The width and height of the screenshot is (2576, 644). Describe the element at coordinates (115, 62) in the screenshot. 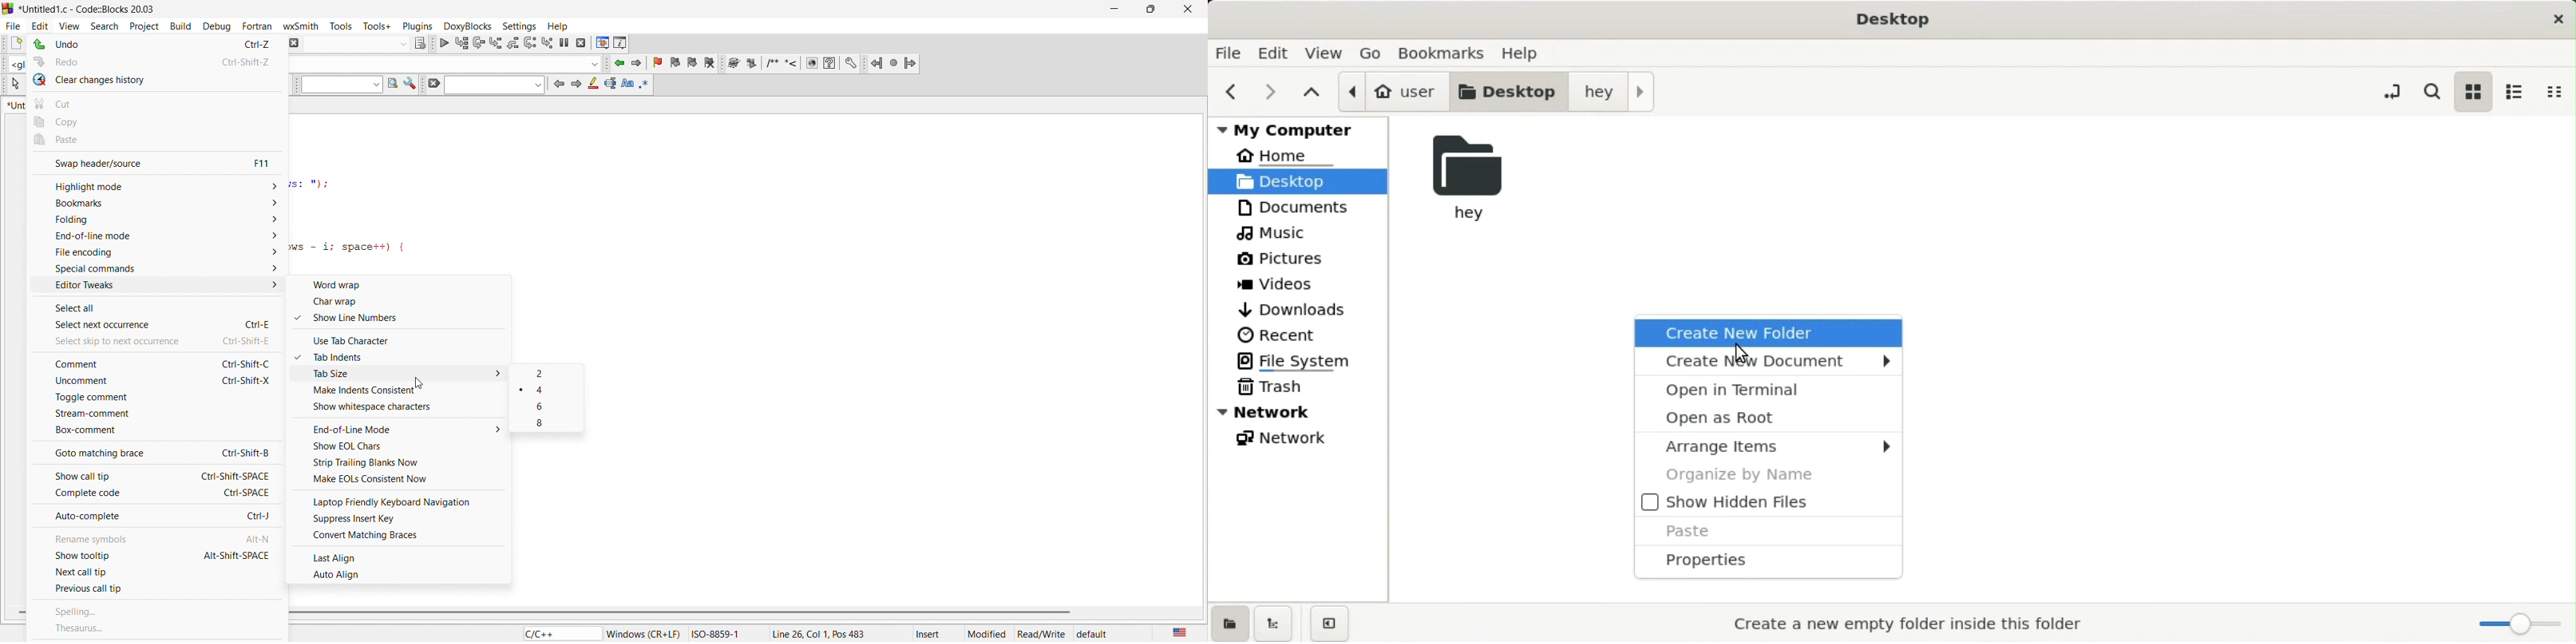

I see `redo` at that location.